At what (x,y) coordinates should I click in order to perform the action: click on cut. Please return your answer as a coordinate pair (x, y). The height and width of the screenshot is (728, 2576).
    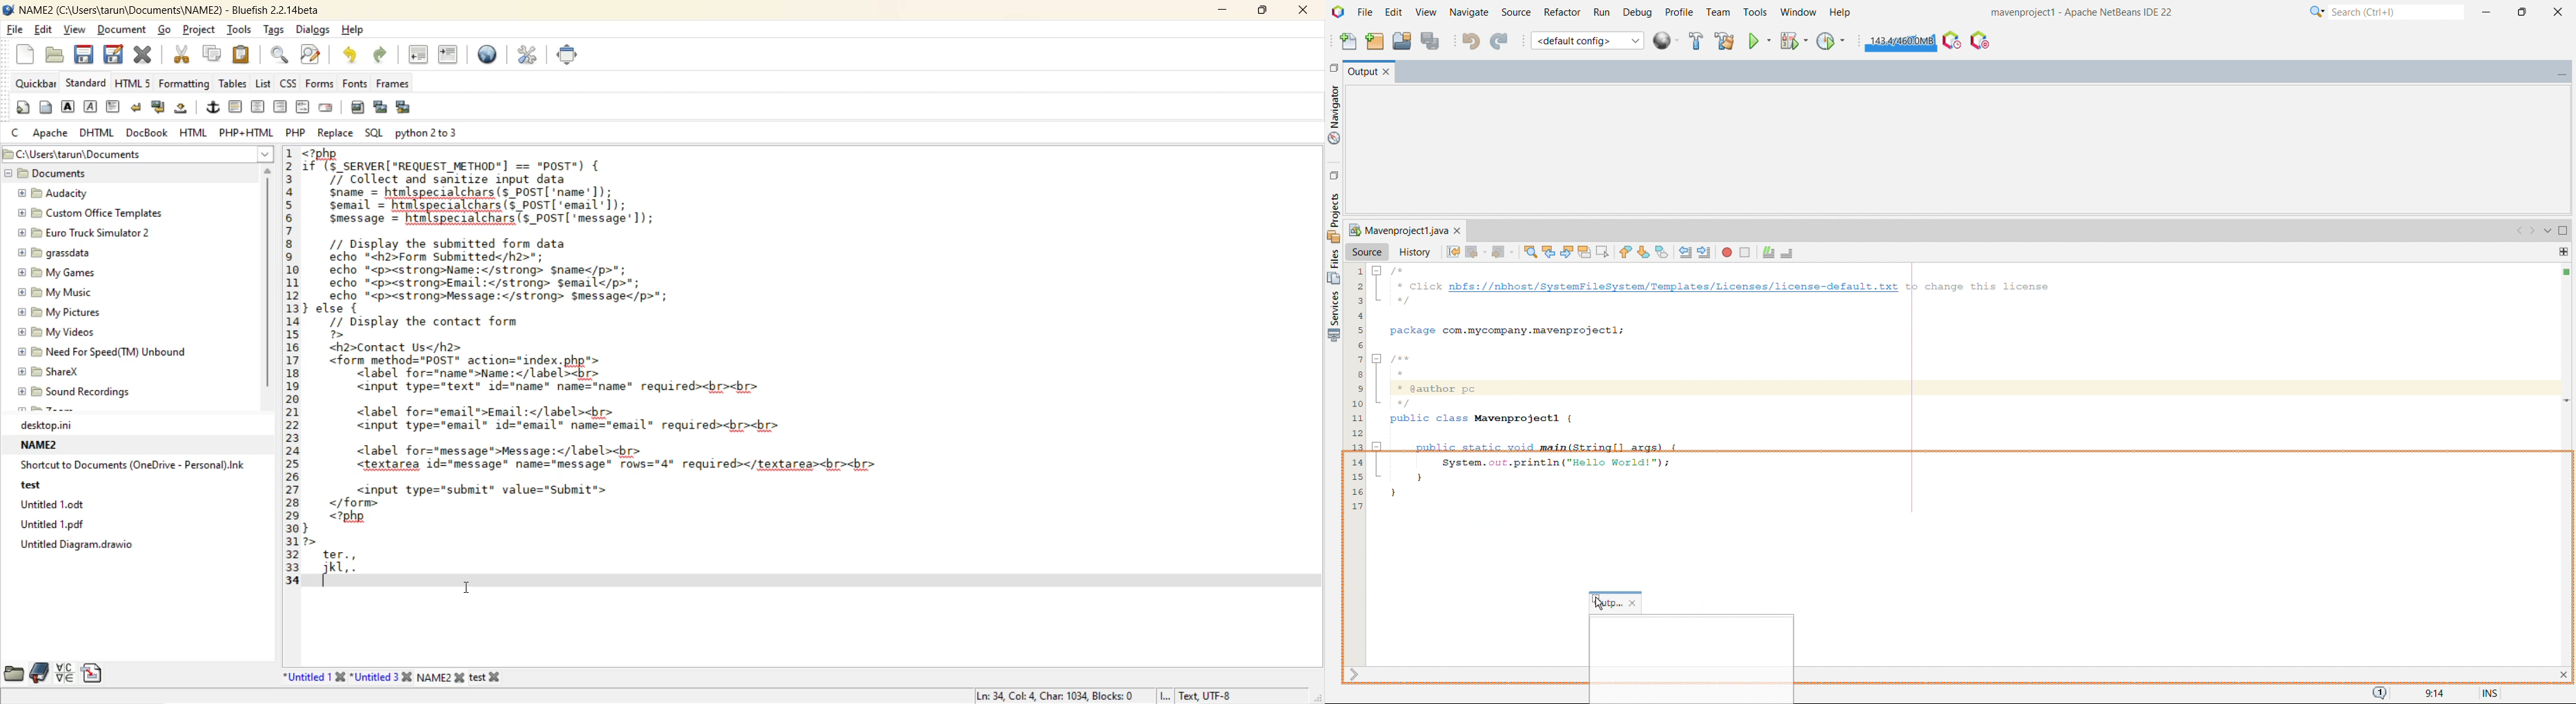
    Looking at the image, I should click on (184, 55).